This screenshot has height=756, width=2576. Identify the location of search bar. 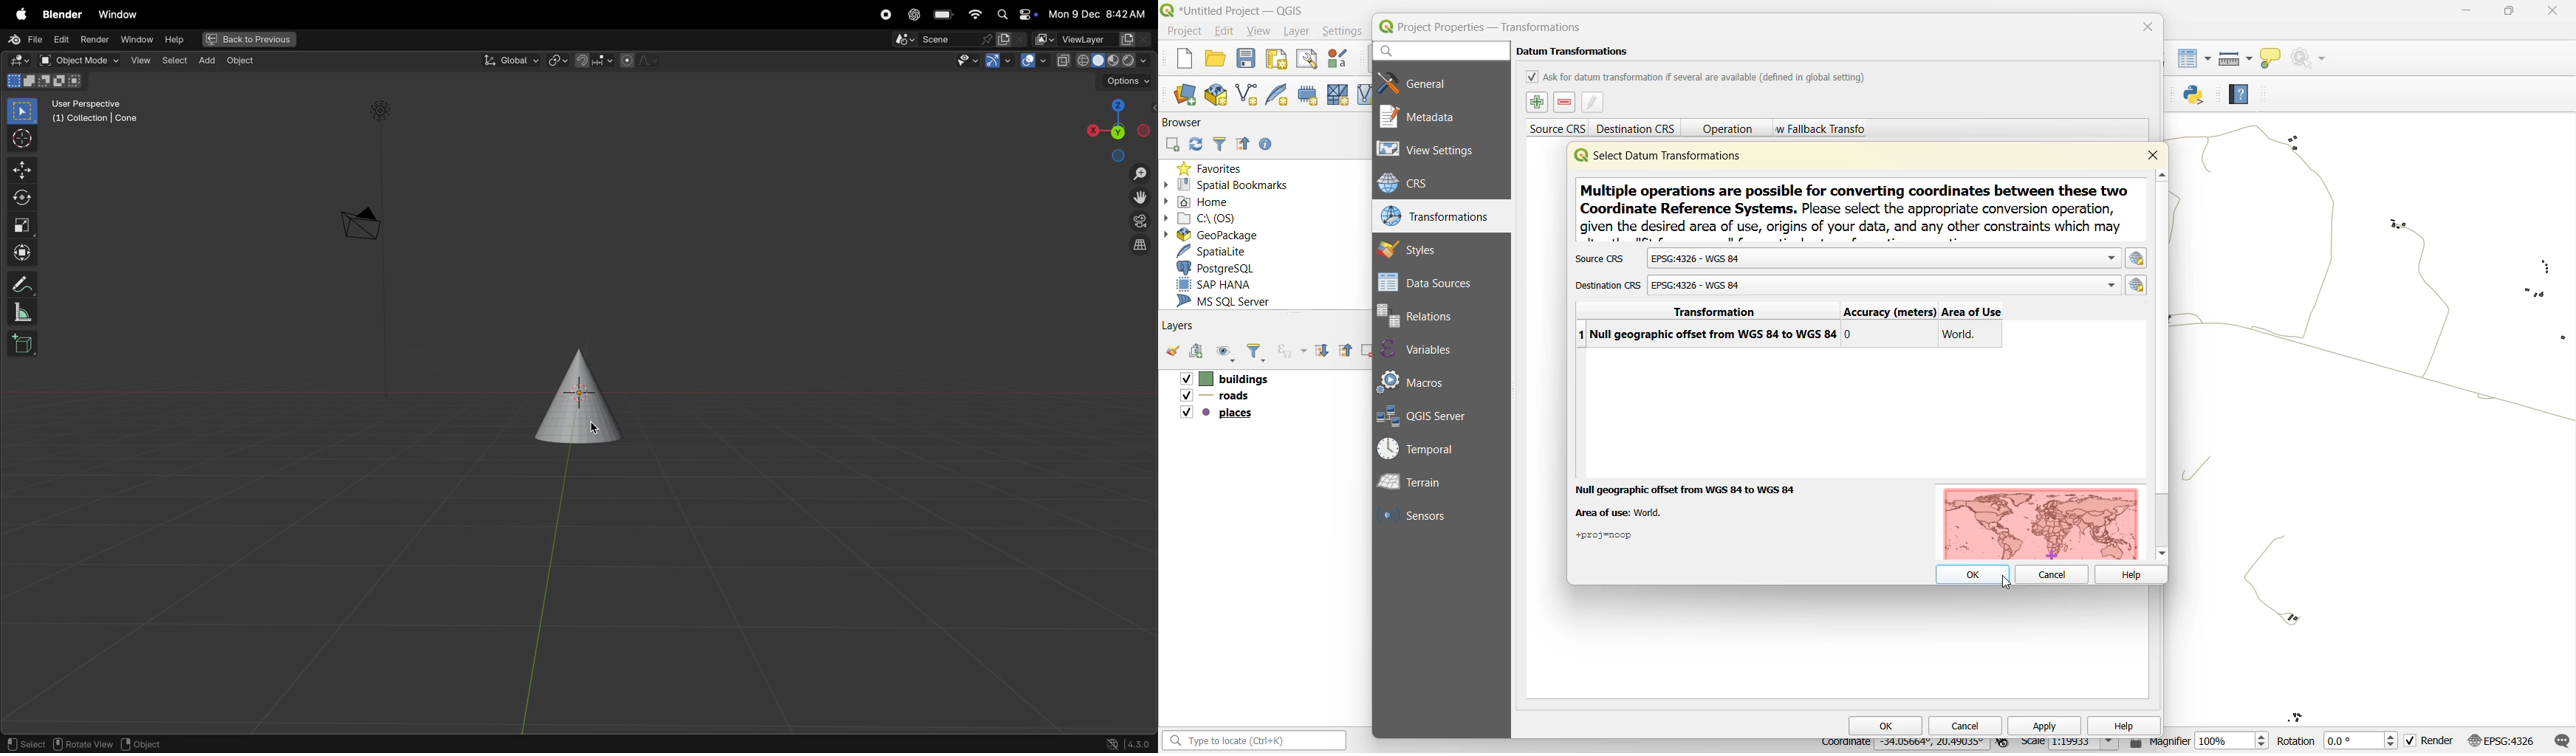
(1256, 740).